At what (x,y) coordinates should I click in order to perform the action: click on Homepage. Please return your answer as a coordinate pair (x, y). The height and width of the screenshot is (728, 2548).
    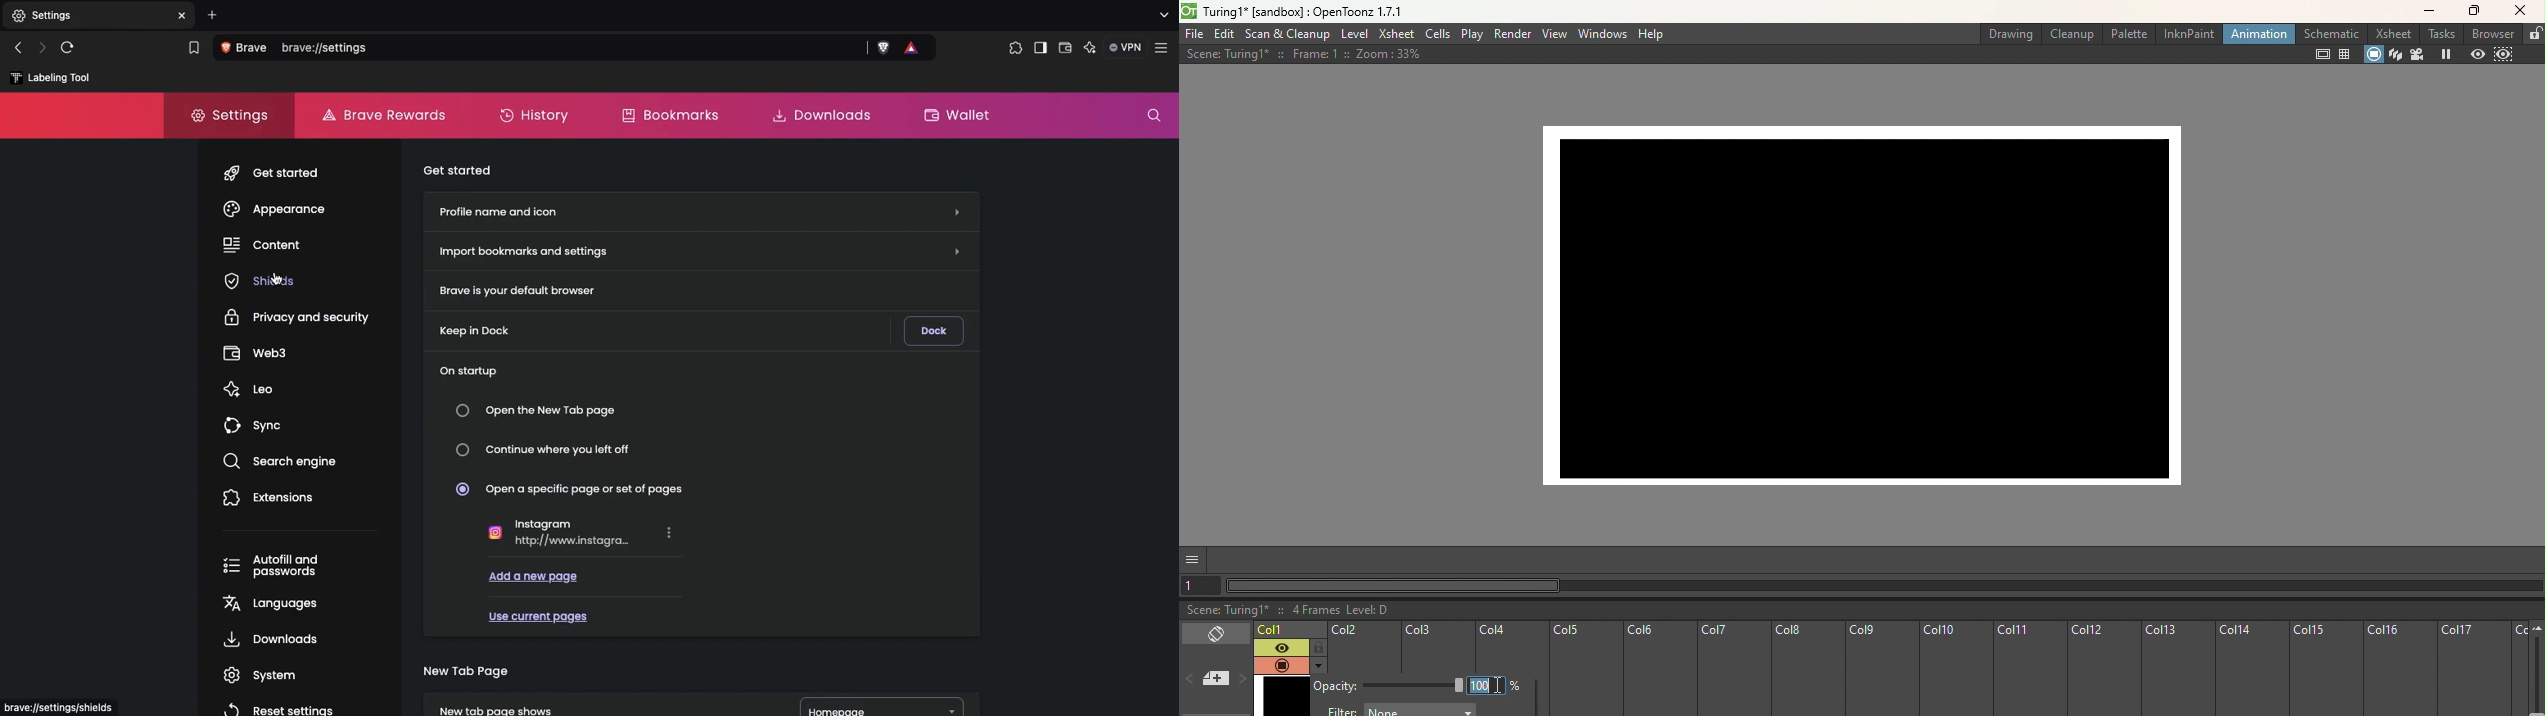
    Looking at the image, I should click on (883, 706).